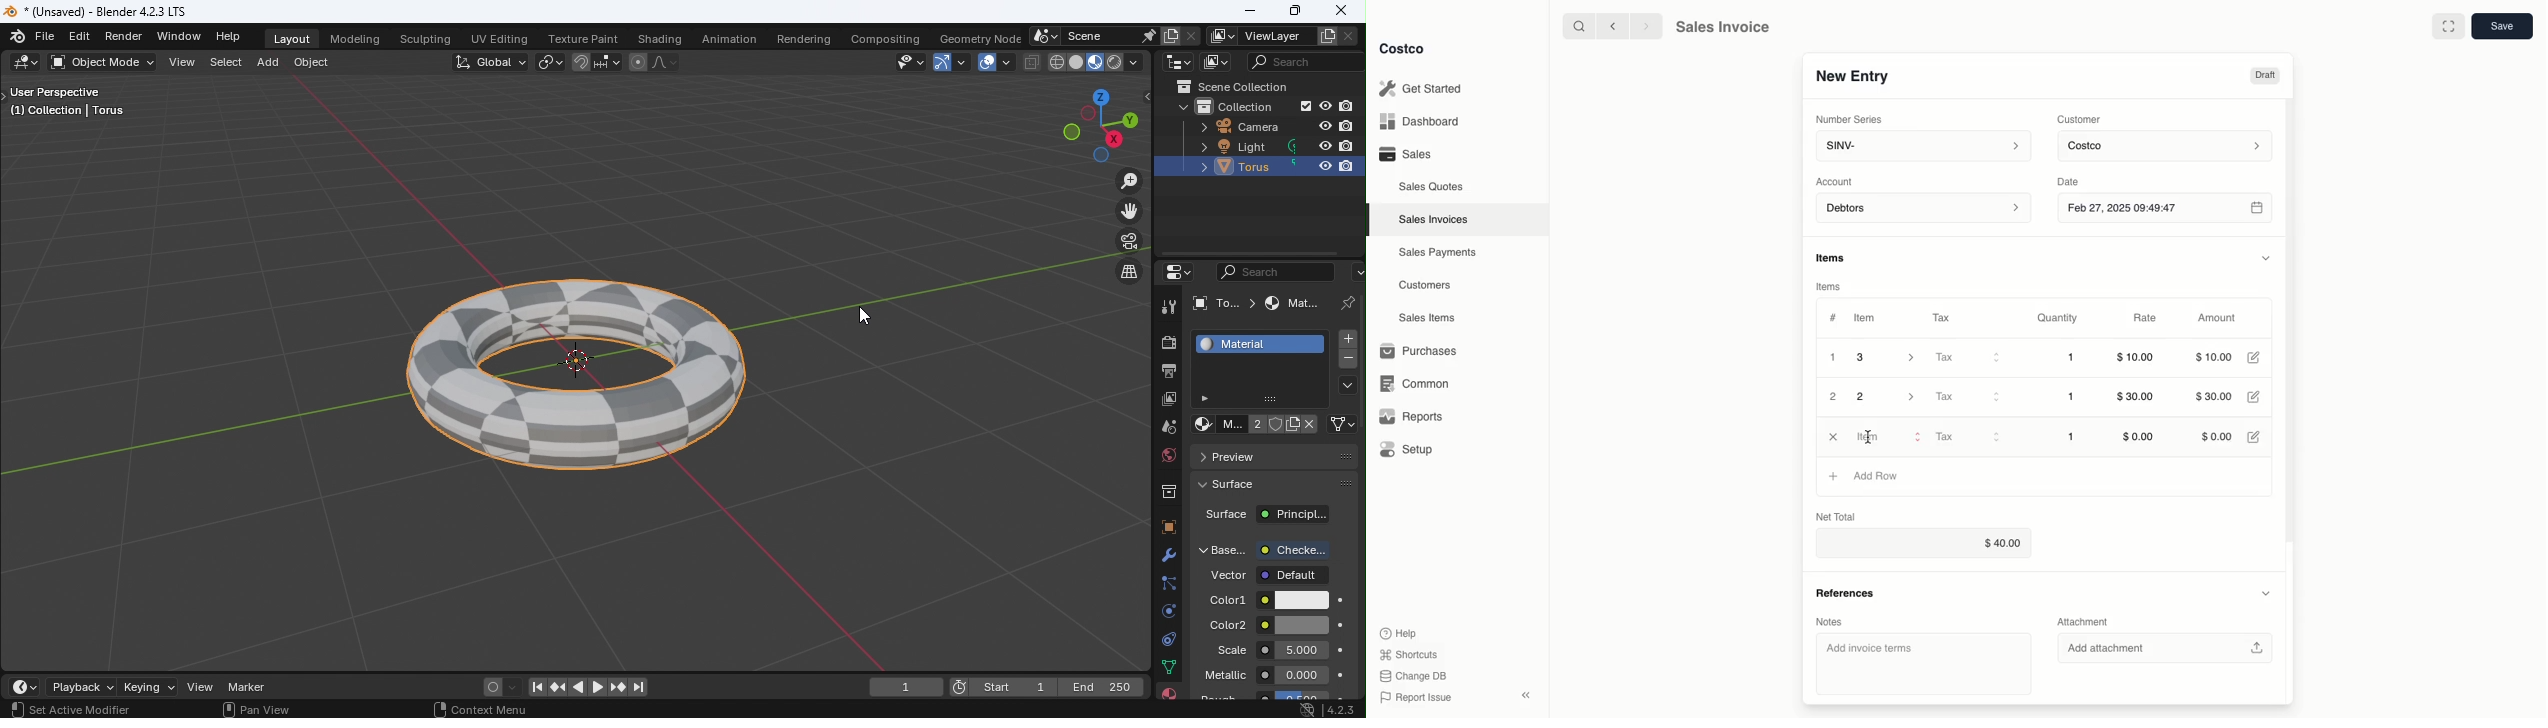  I want to click on Sales Invoices, so click(1436, 219).